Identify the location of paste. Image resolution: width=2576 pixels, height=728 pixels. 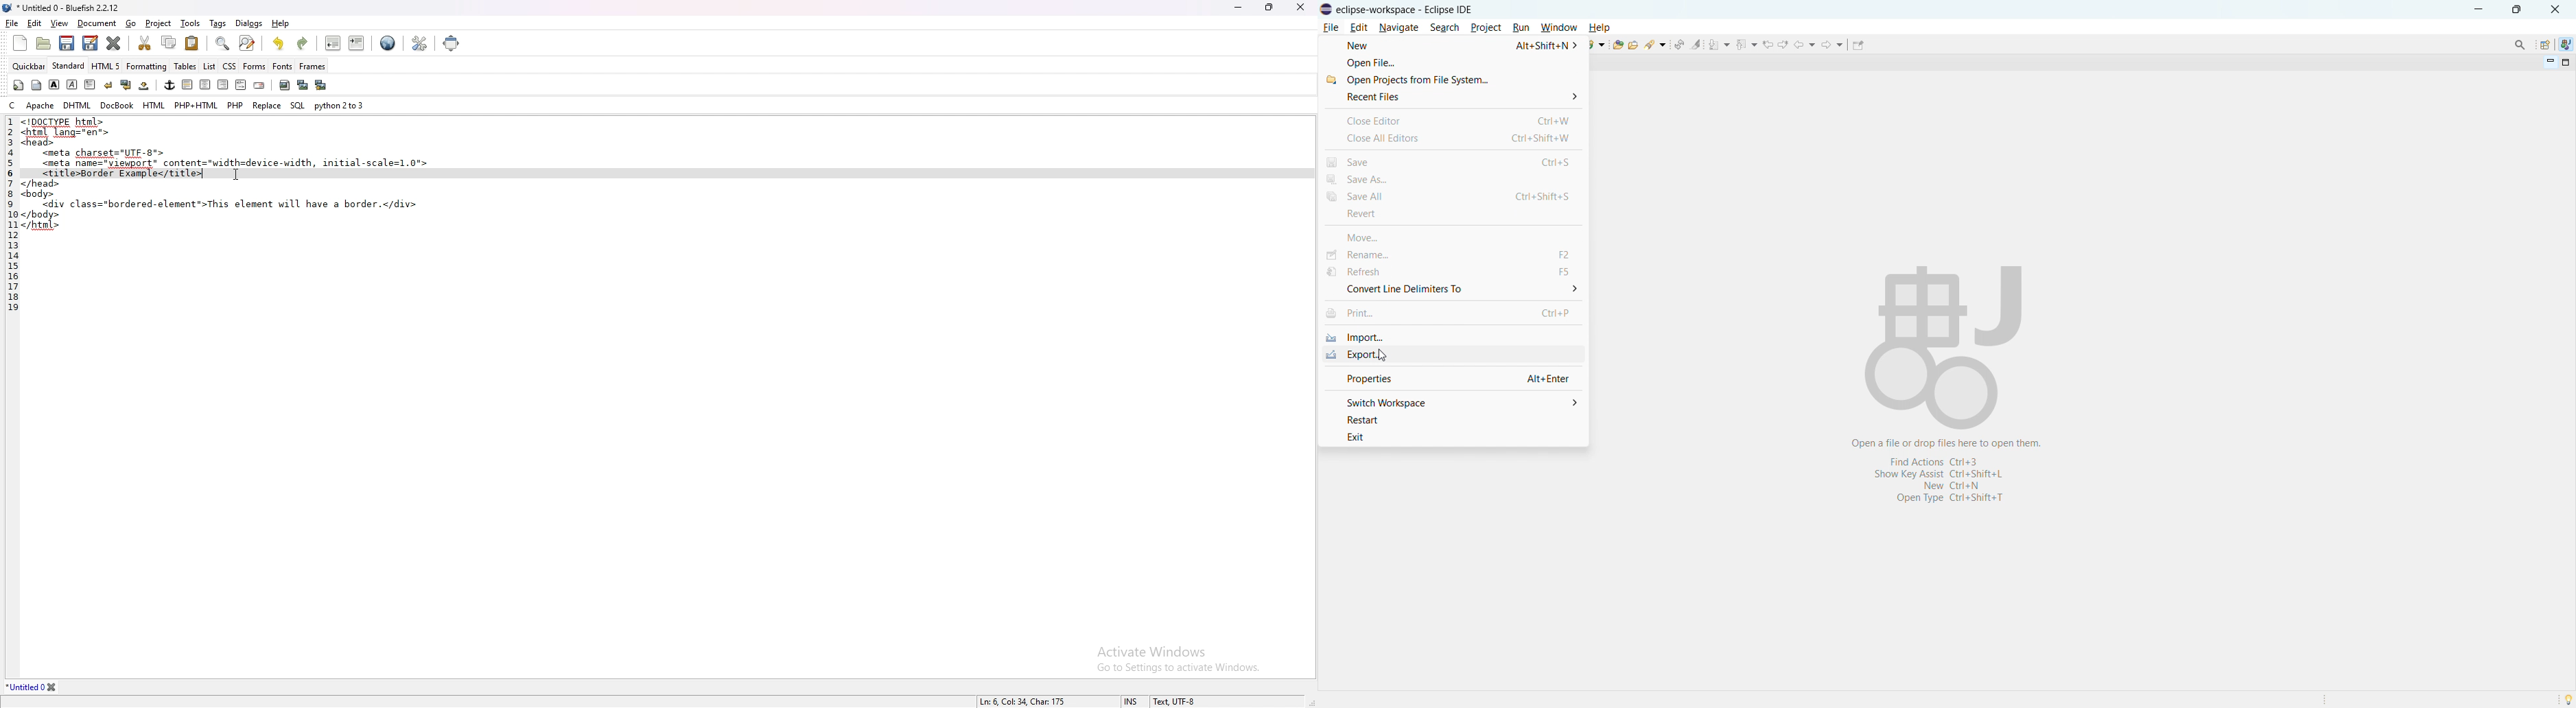
(192, 43).